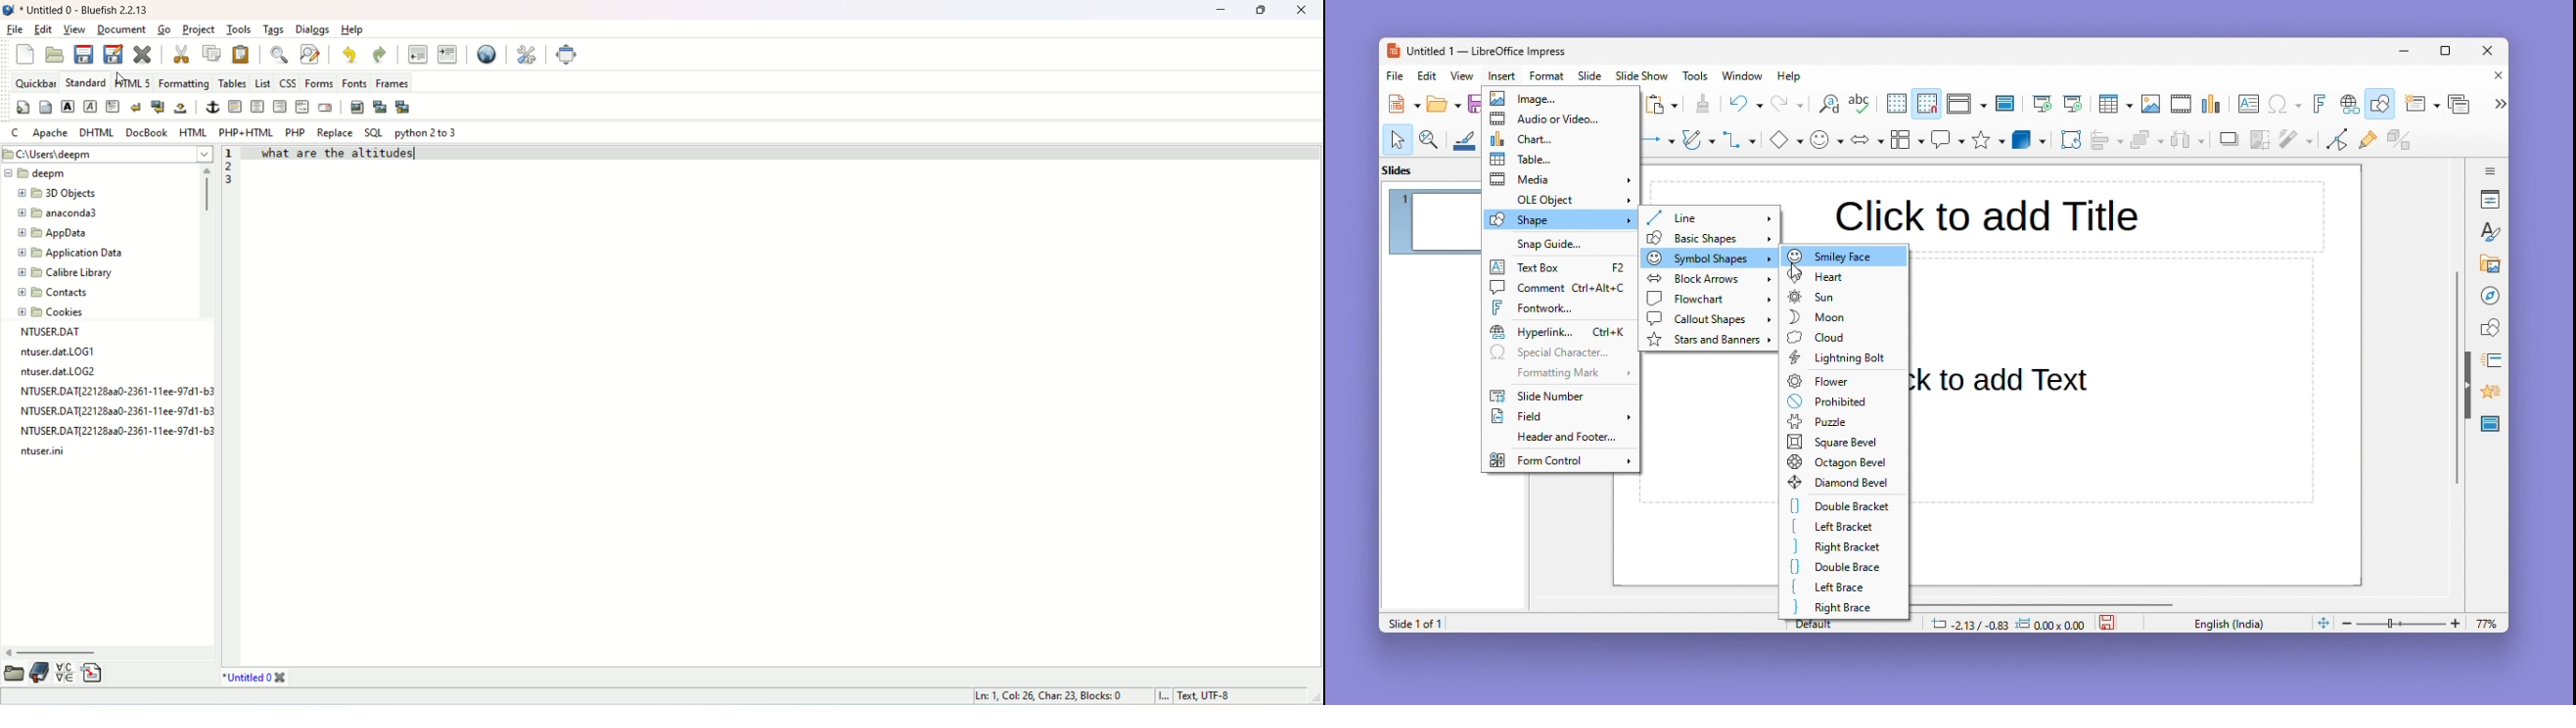 This screenshot has height=728, width=2576. What do you see at coordinates (1844, 255) in the screenshot?
I see `Smiley face` at bounding box center [1844, 255].